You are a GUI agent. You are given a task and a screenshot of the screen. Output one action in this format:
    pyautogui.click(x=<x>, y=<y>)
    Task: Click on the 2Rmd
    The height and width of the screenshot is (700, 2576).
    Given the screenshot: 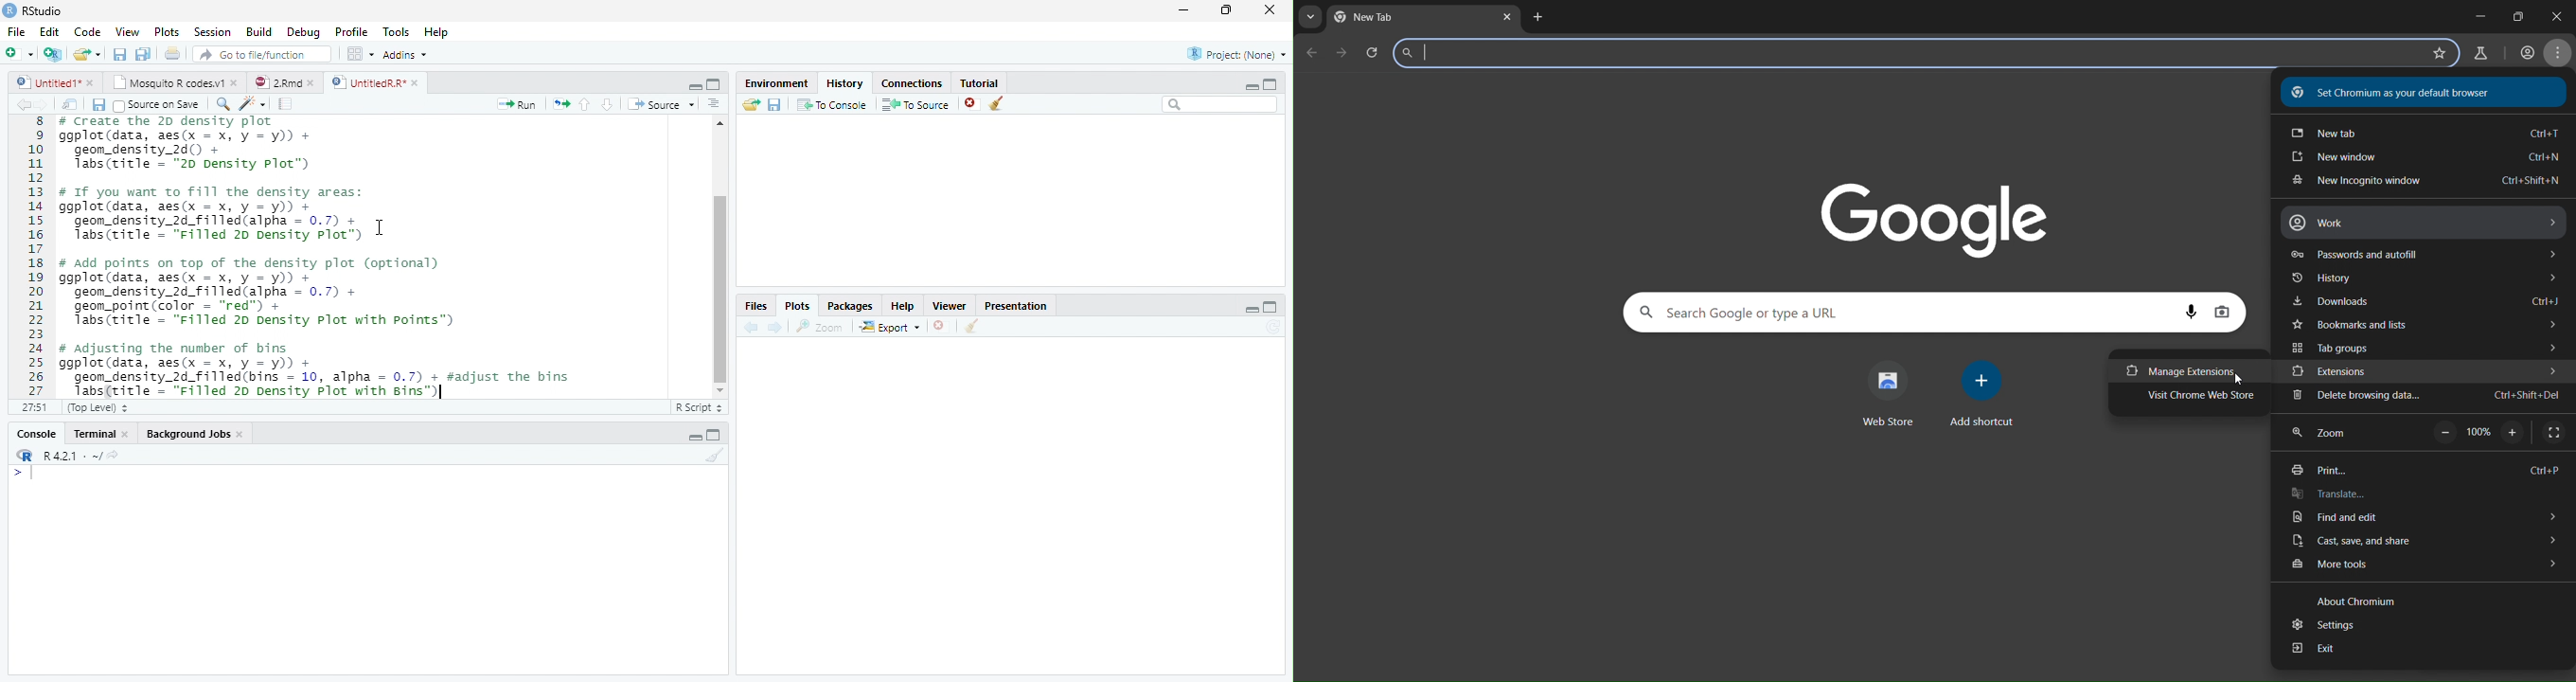 What is the action you would take?
    pyautogui.click(x=276, y=81)
    